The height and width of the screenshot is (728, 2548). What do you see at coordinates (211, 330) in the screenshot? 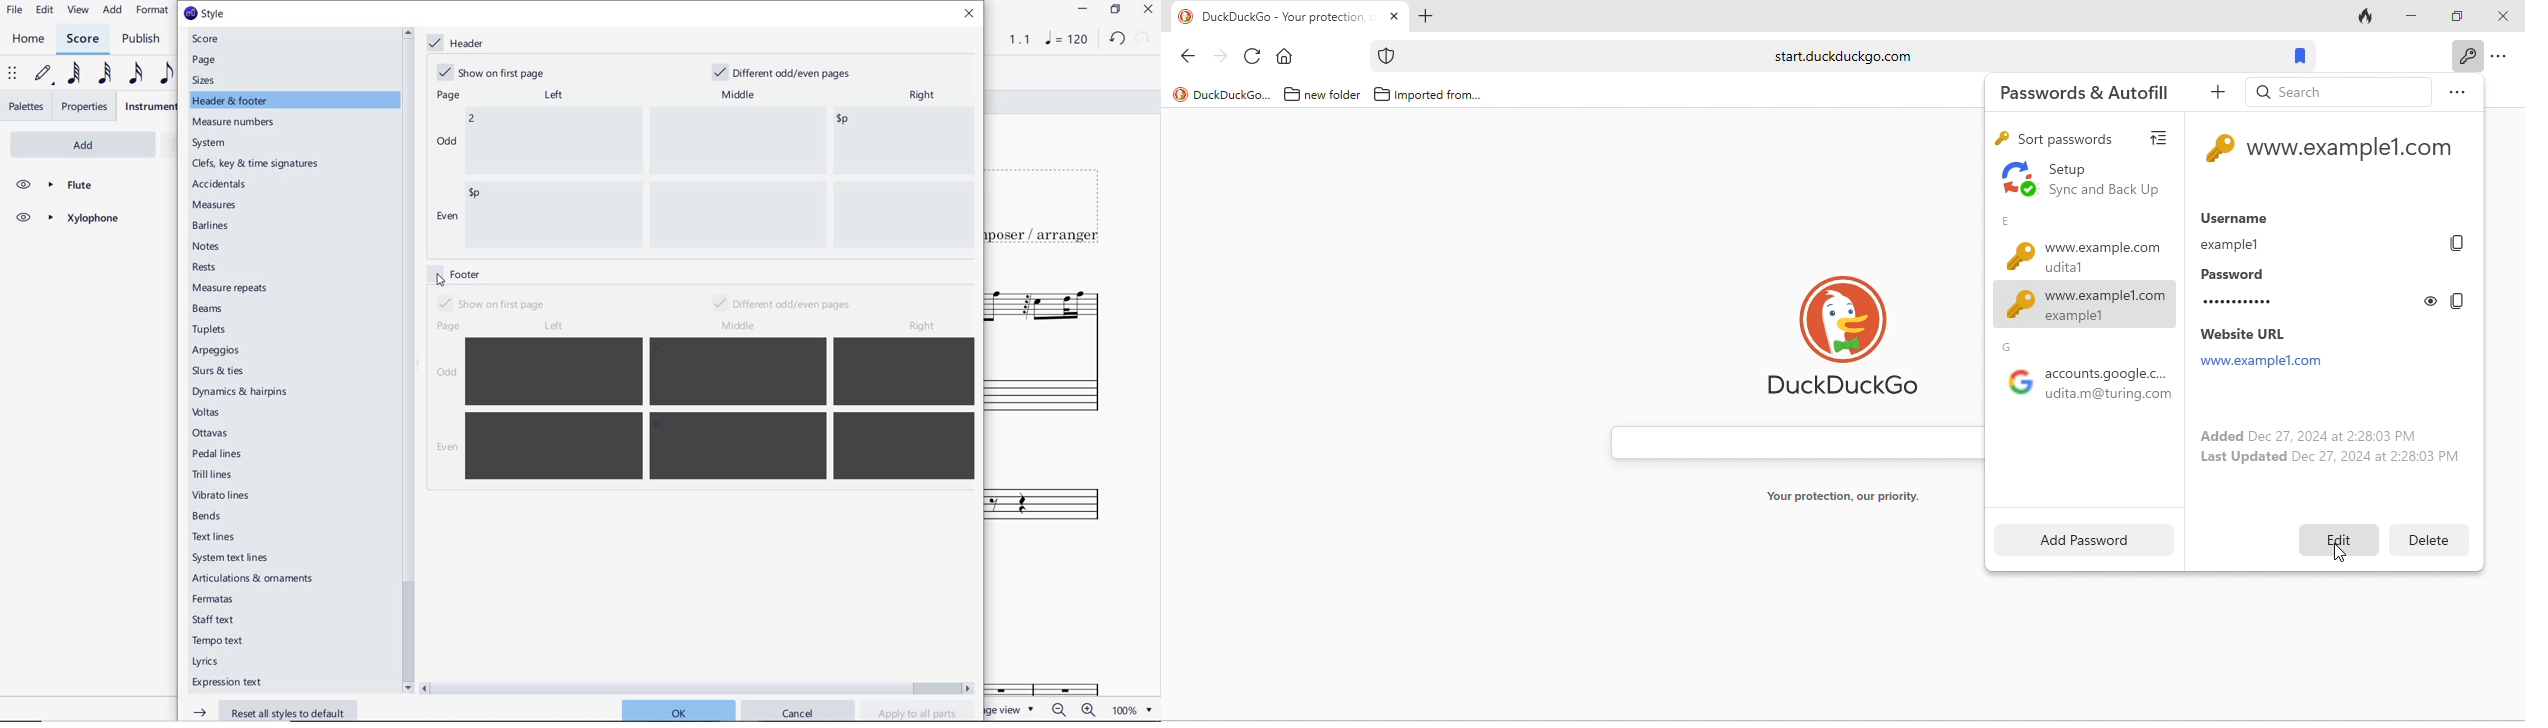
I see `tuplets` at bounding box center [211, 330].